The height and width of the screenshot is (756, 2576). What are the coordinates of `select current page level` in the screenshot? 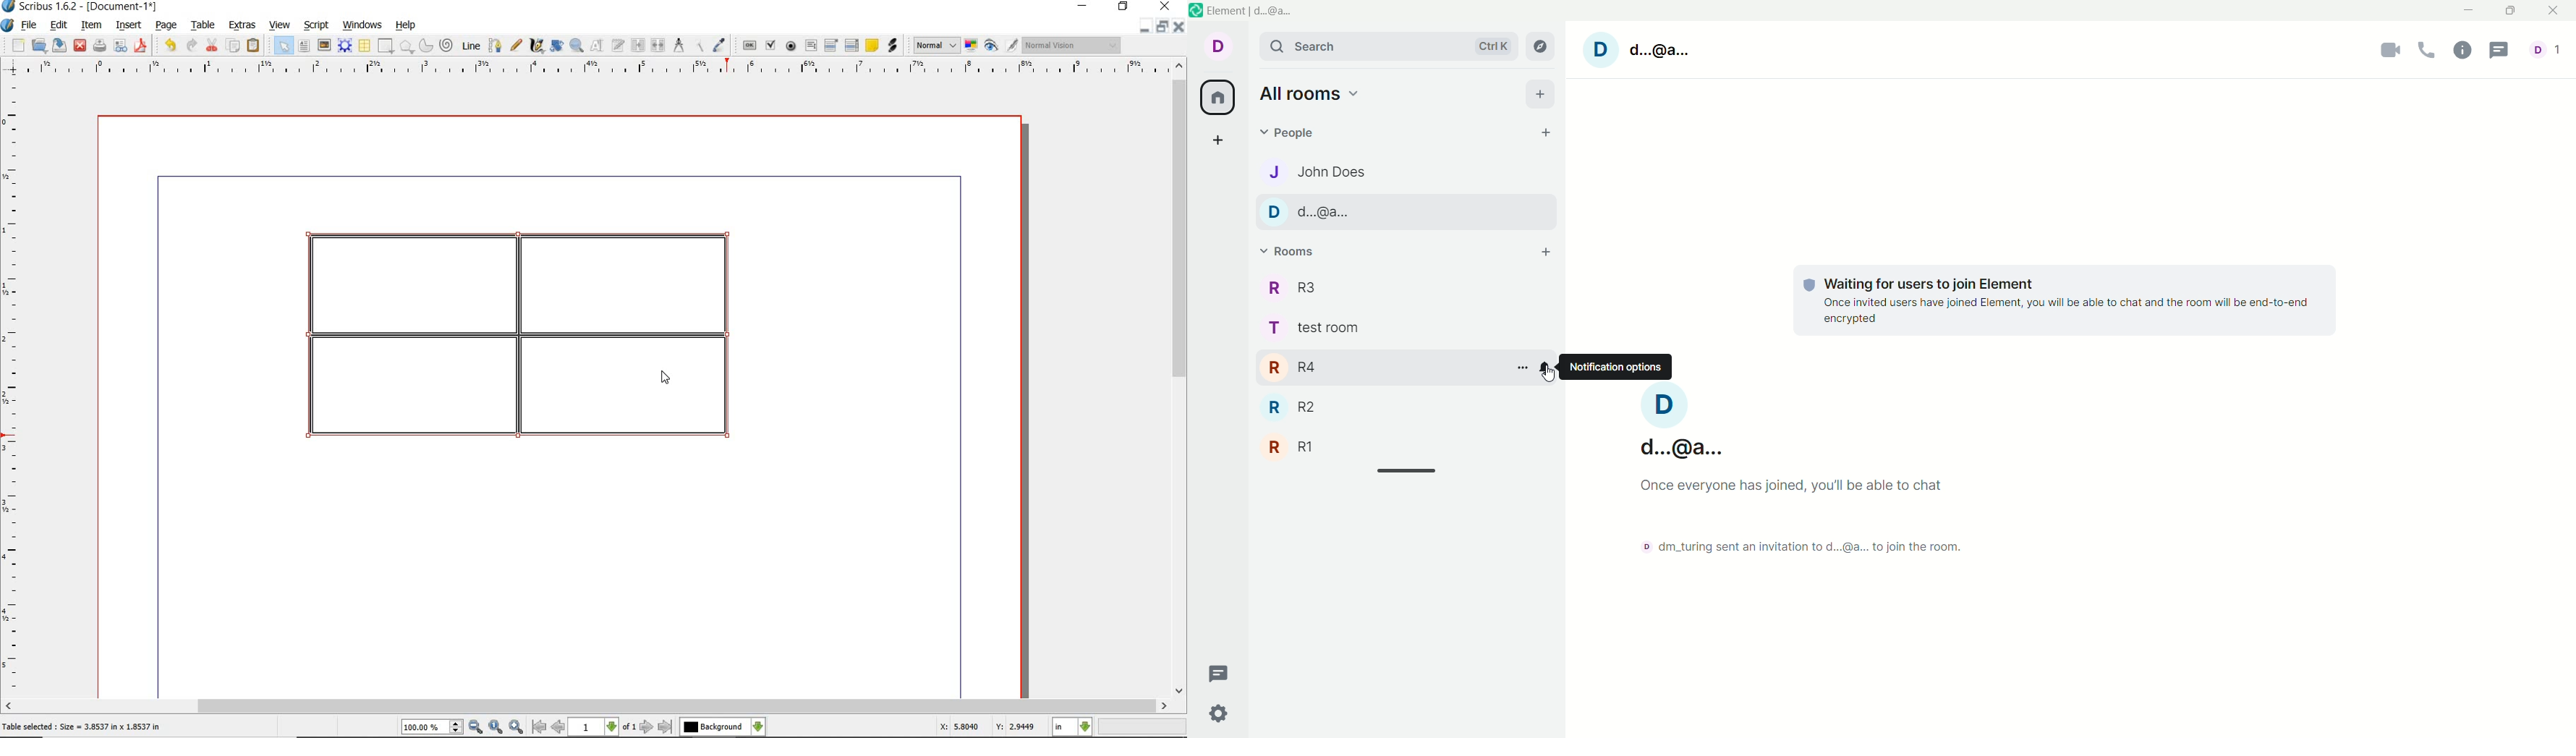 It's located at (603, 727).